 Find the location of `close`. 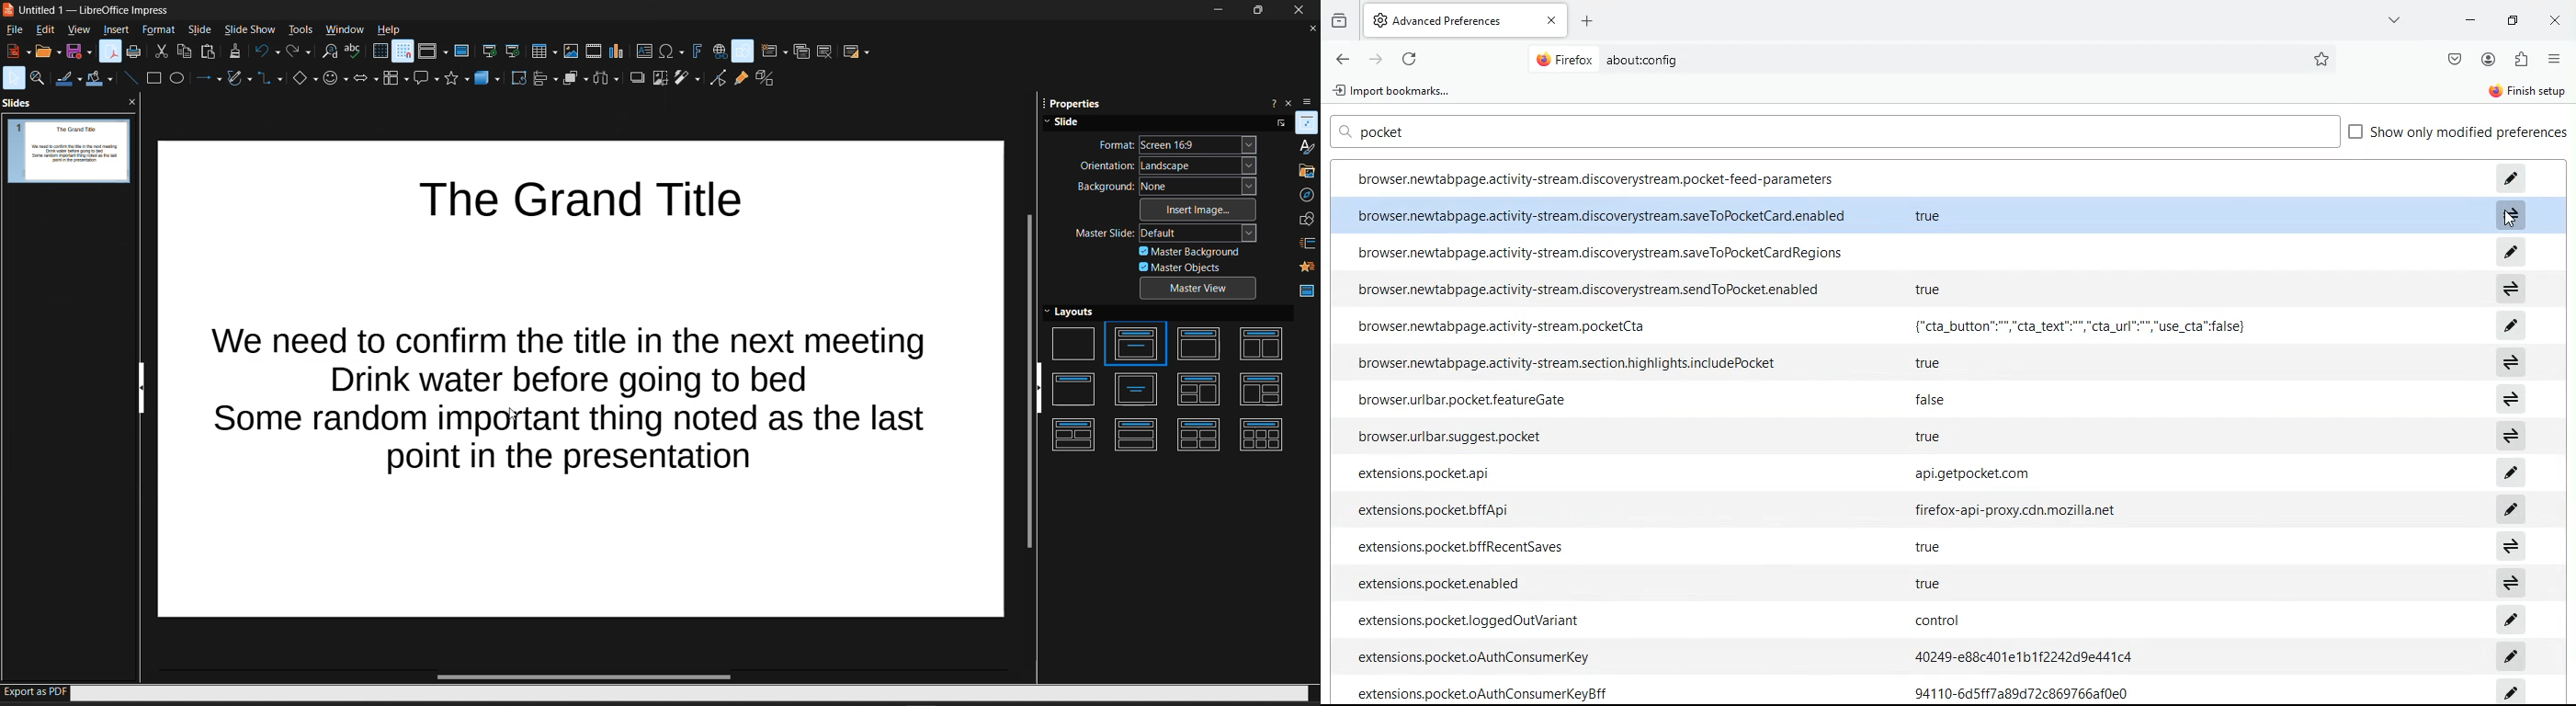

close is located at coordinates (2555, 22).